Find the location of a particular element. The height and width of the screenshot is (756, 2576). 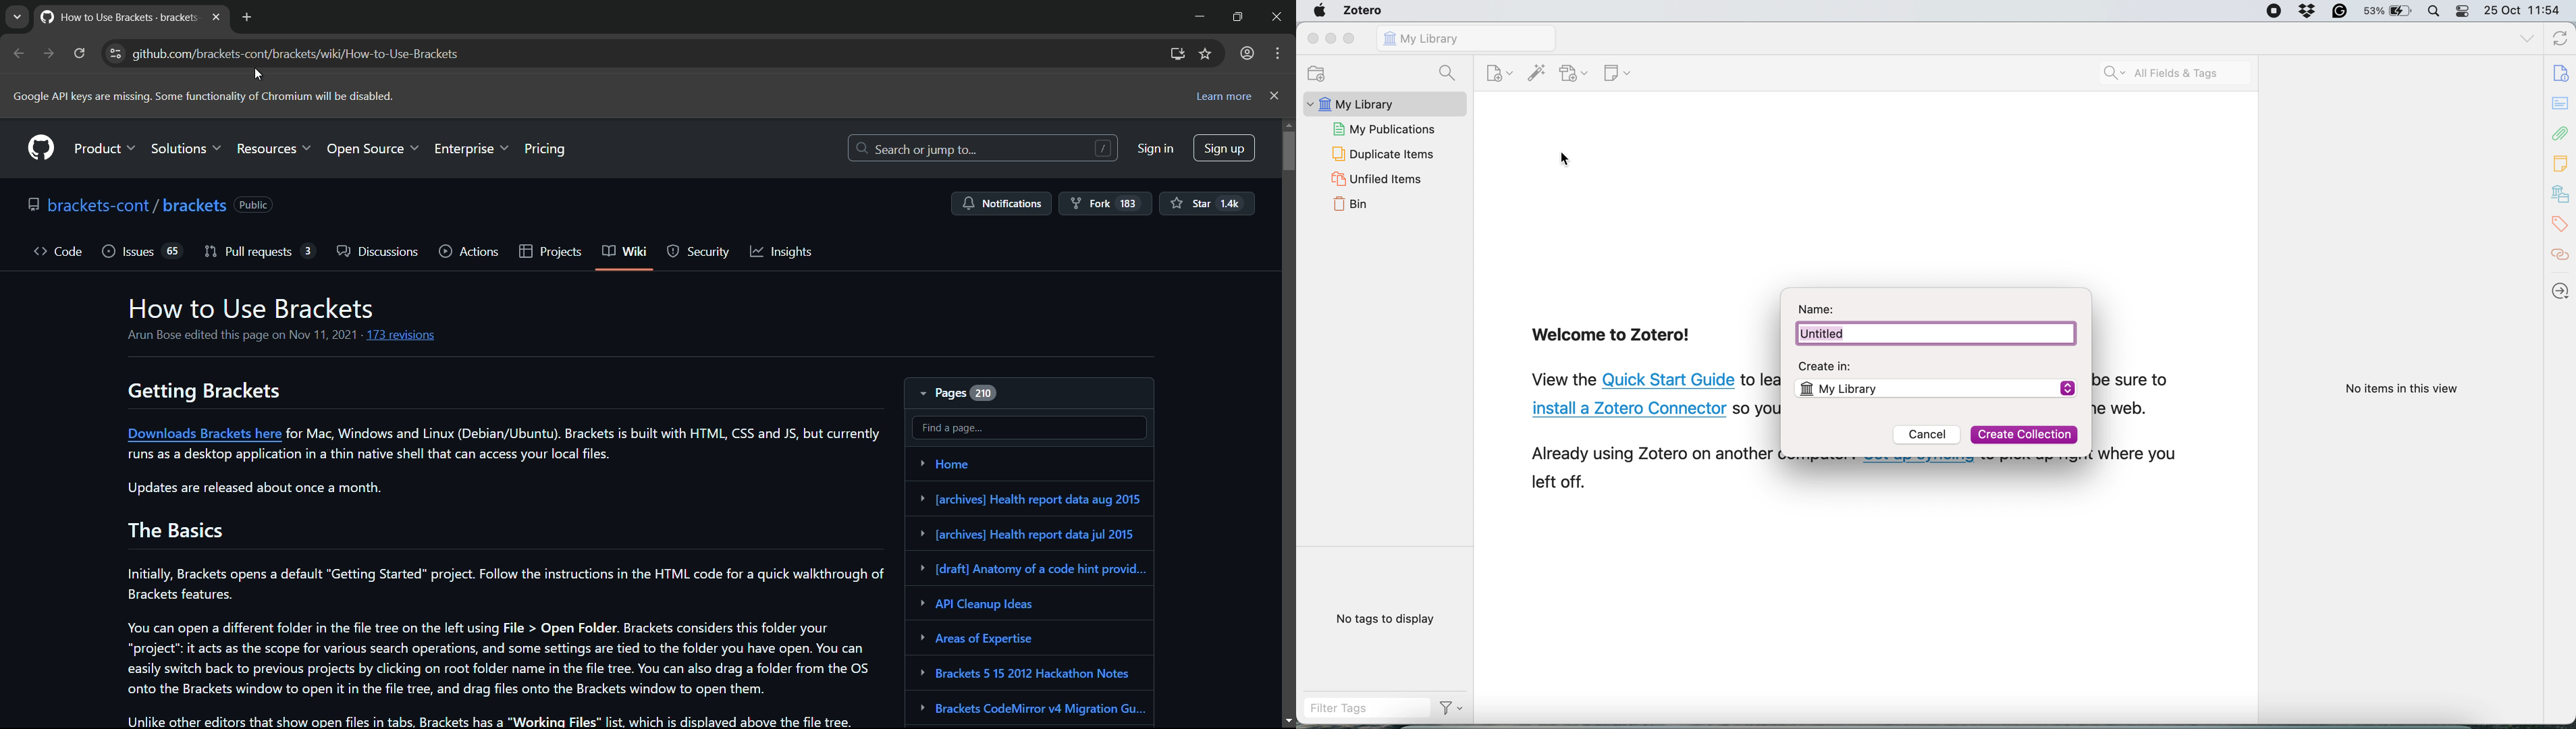

learn more is located at coordinates (1224, 94).